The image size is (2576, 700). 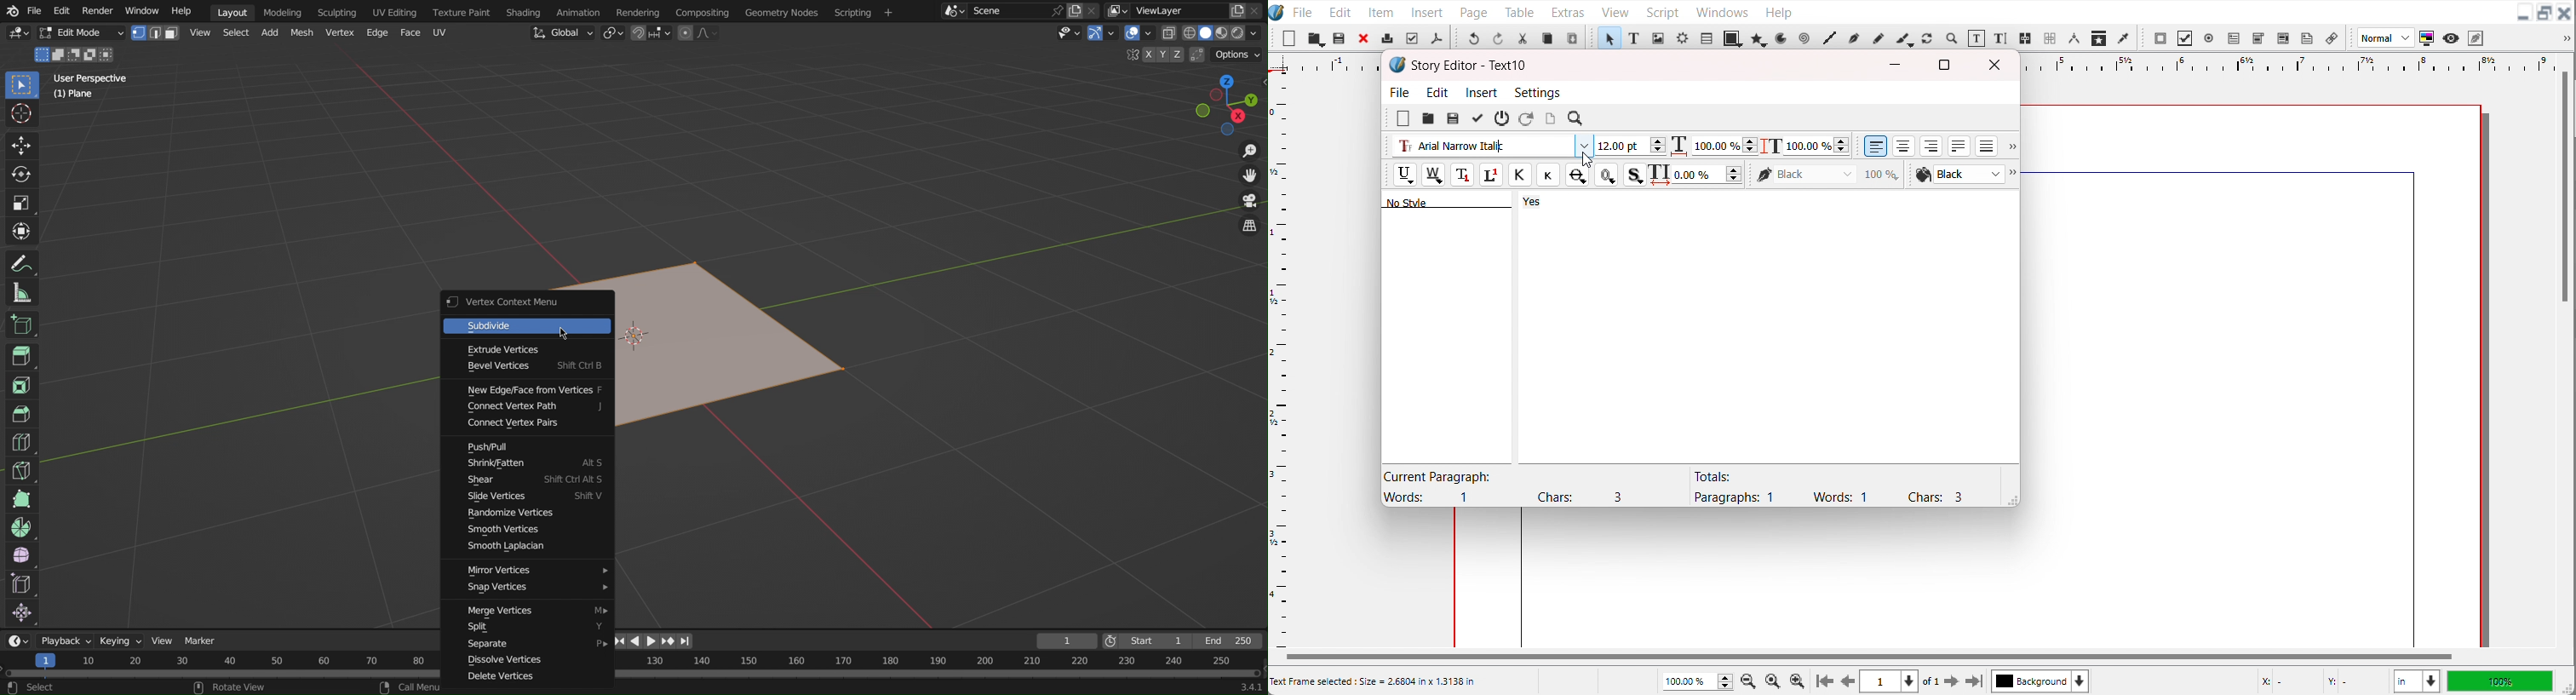 What do you see at coordinates (1056, 11) in the screenshot?
I see `Pin` at bounding box center [1056, 11].